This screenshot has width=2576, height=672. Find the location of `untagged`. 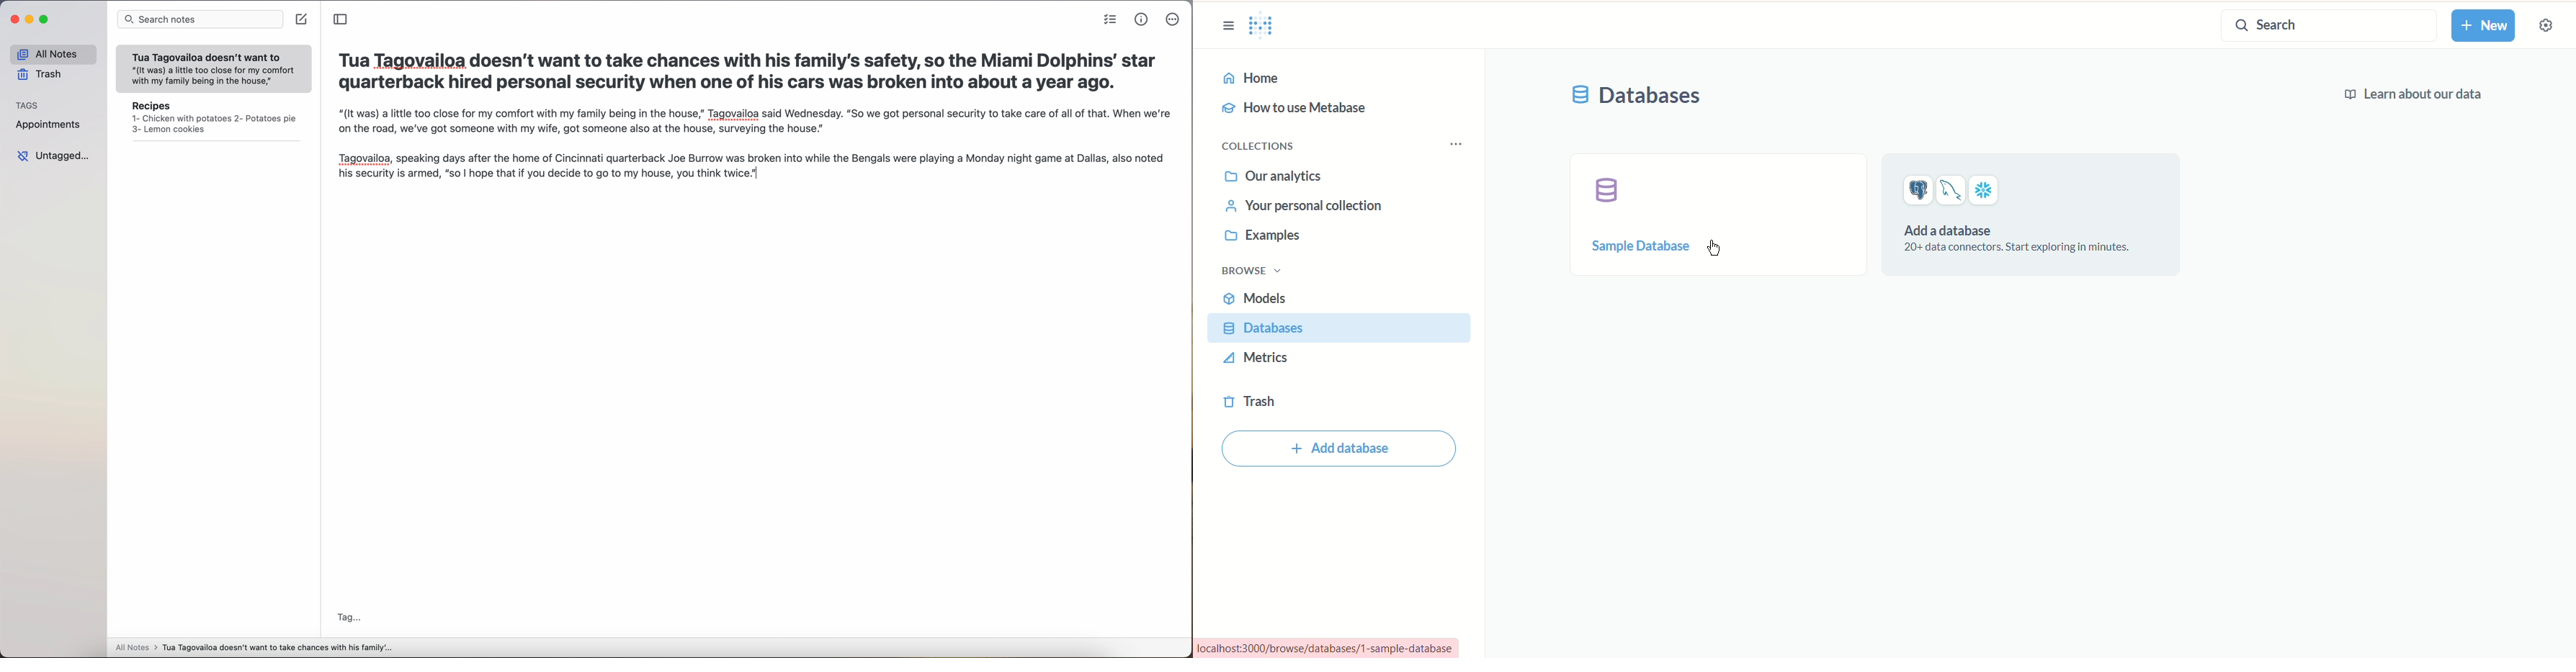

untagged is located at coordinates (53, 155).